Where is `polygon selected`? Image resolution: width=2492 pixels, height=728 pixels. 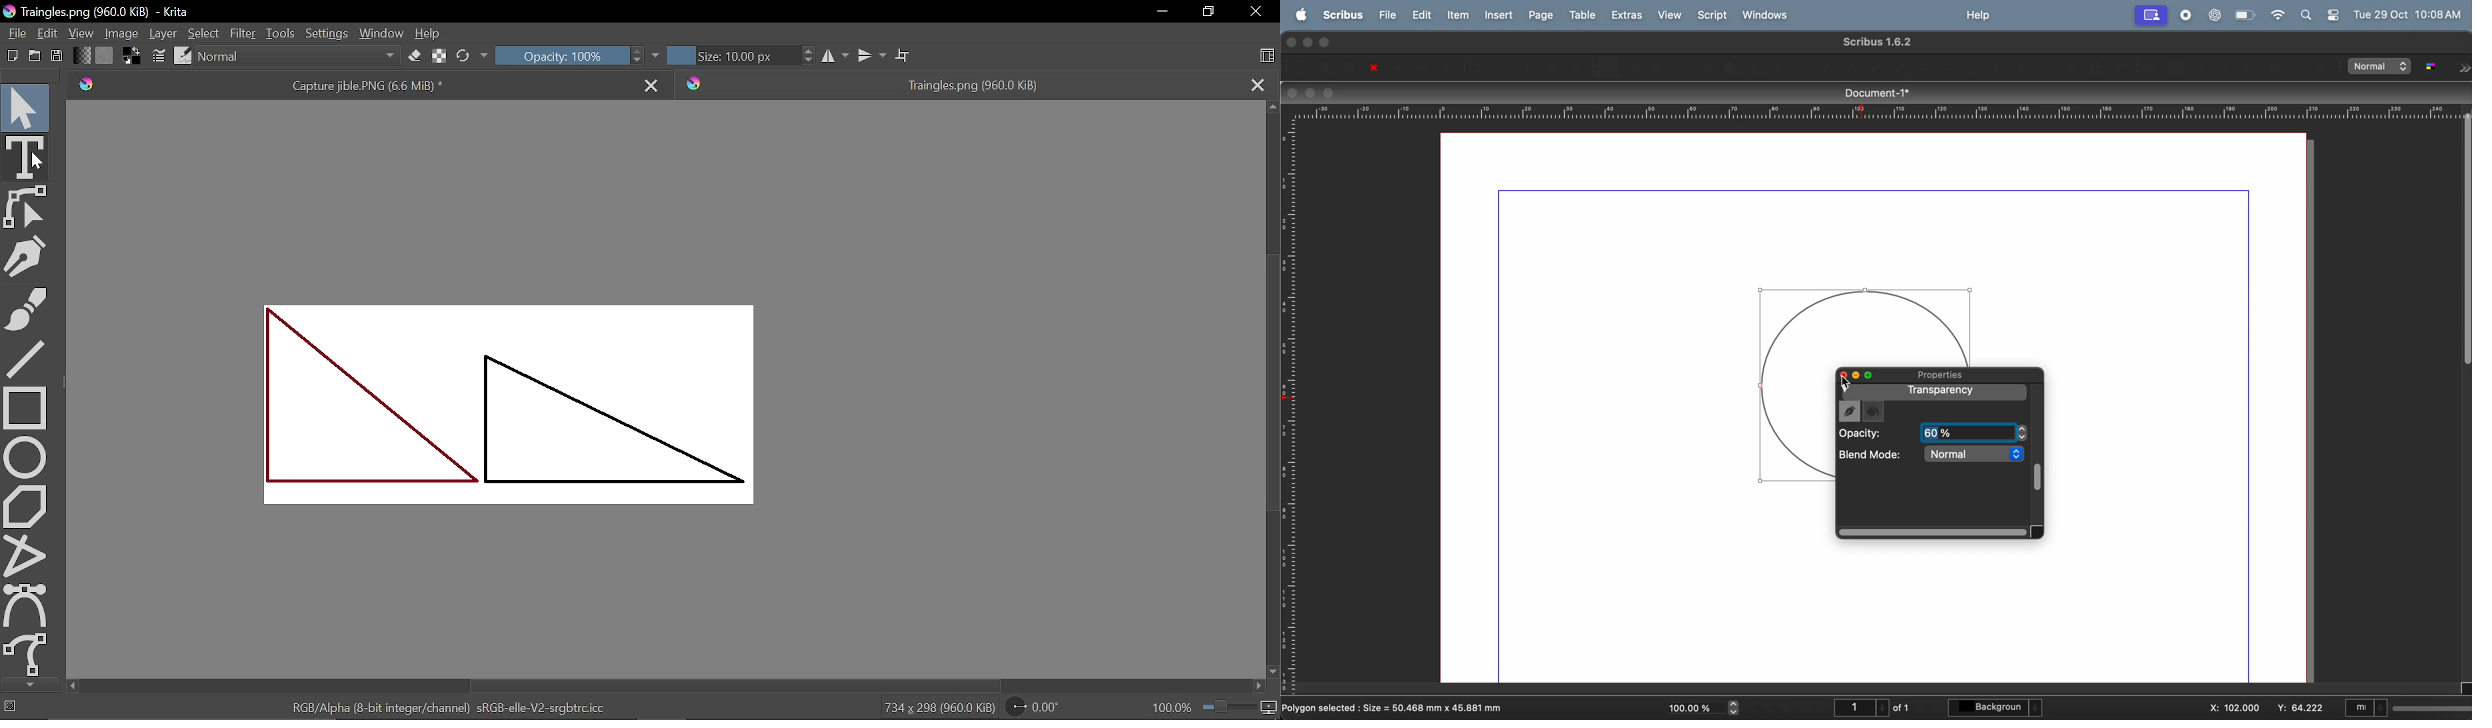 polygon selected is located at coordinates (1396, 706).